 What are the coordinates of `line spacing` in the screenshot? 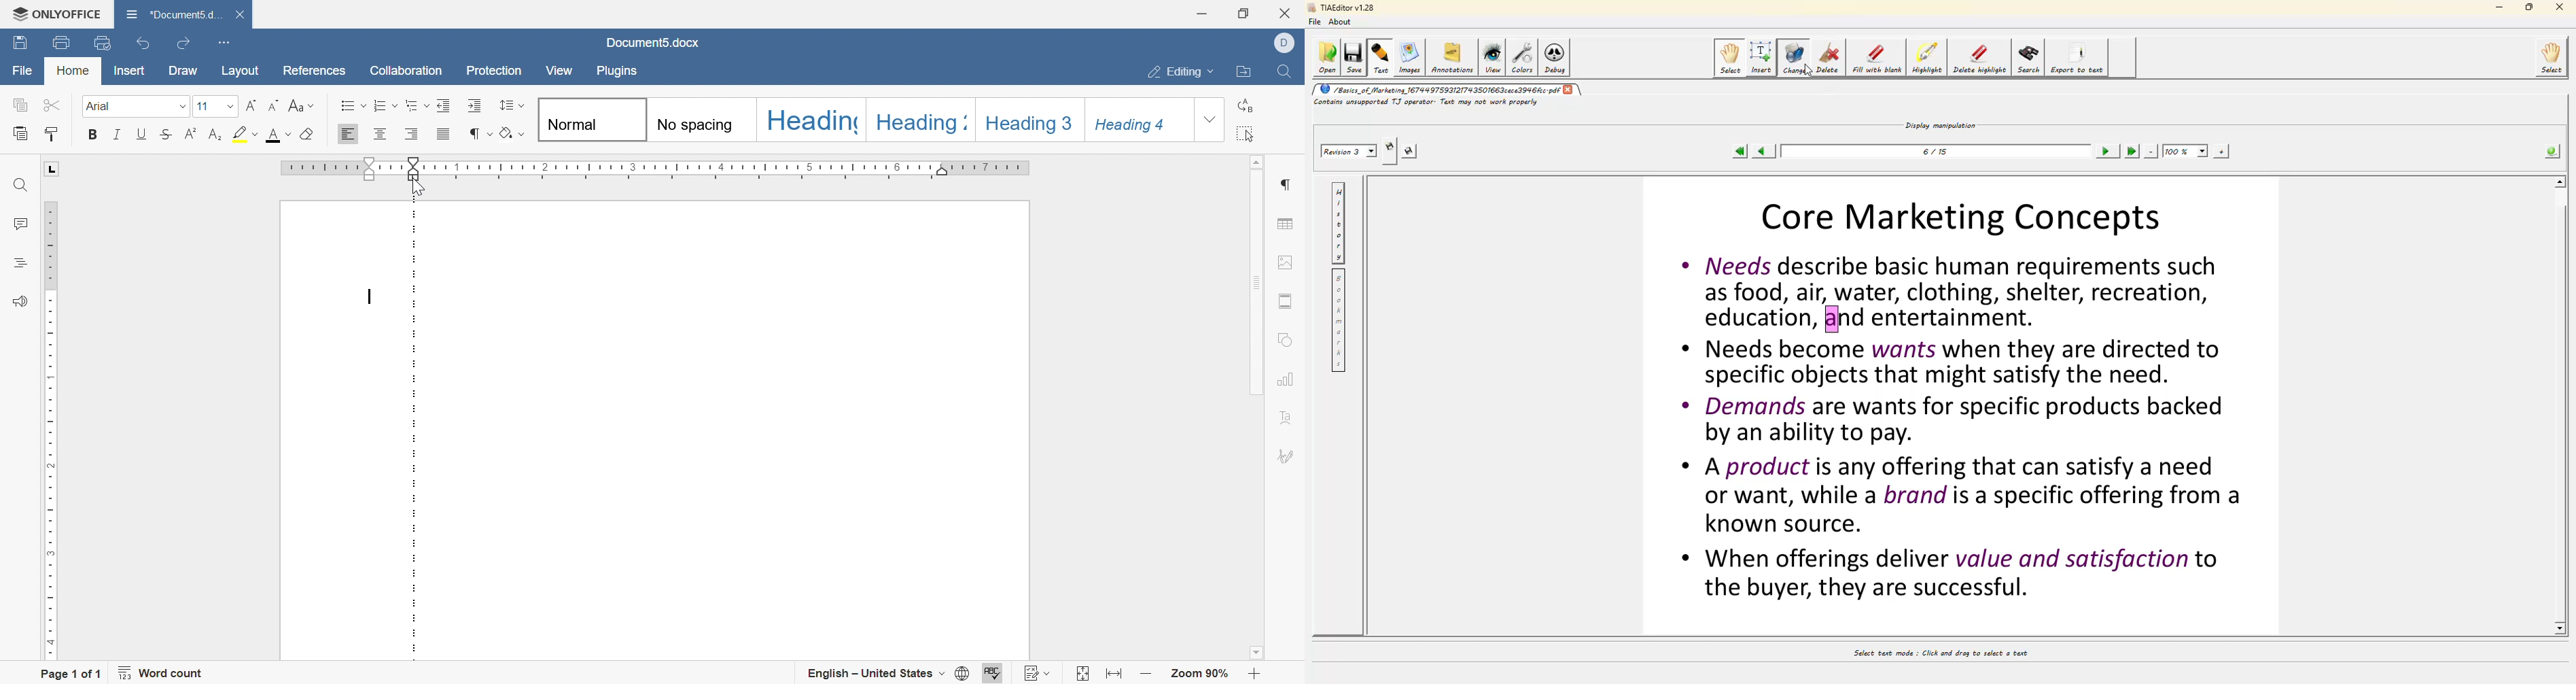 It's located at (512, 104).